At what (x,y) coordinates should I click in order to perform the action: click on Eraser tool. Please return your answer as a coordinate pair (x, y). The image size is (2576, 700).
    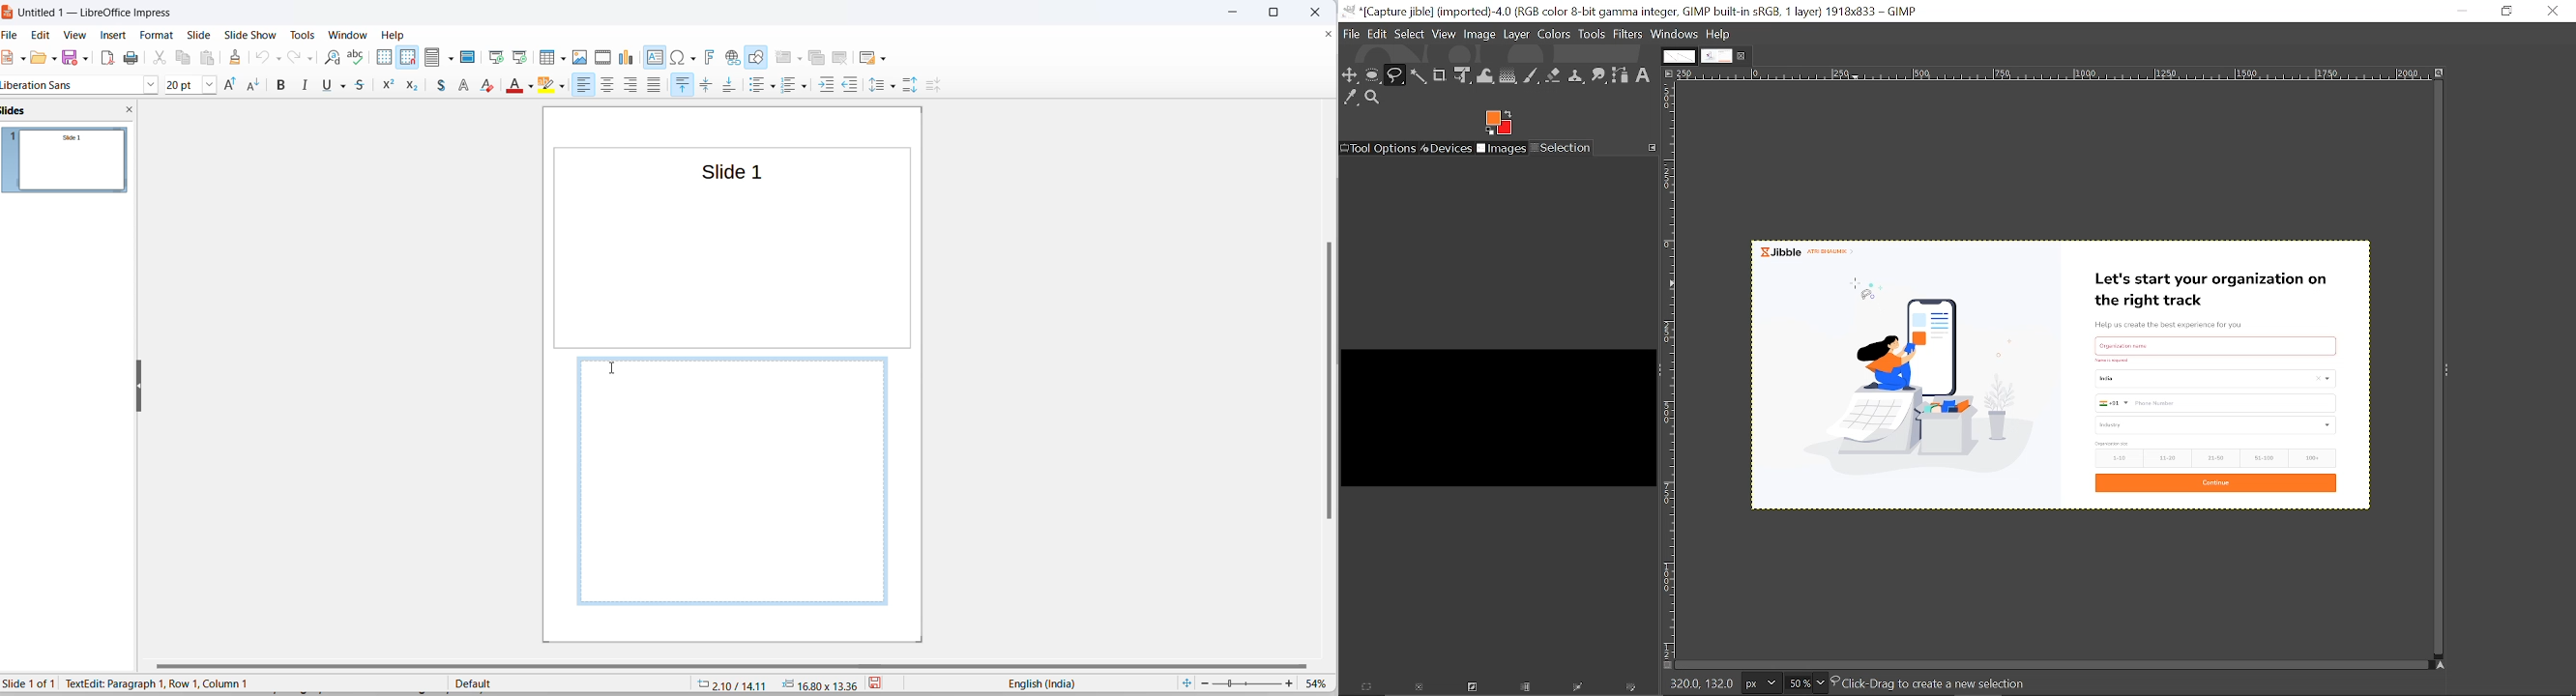
    Looking at the image, I should click on (1554, 75).